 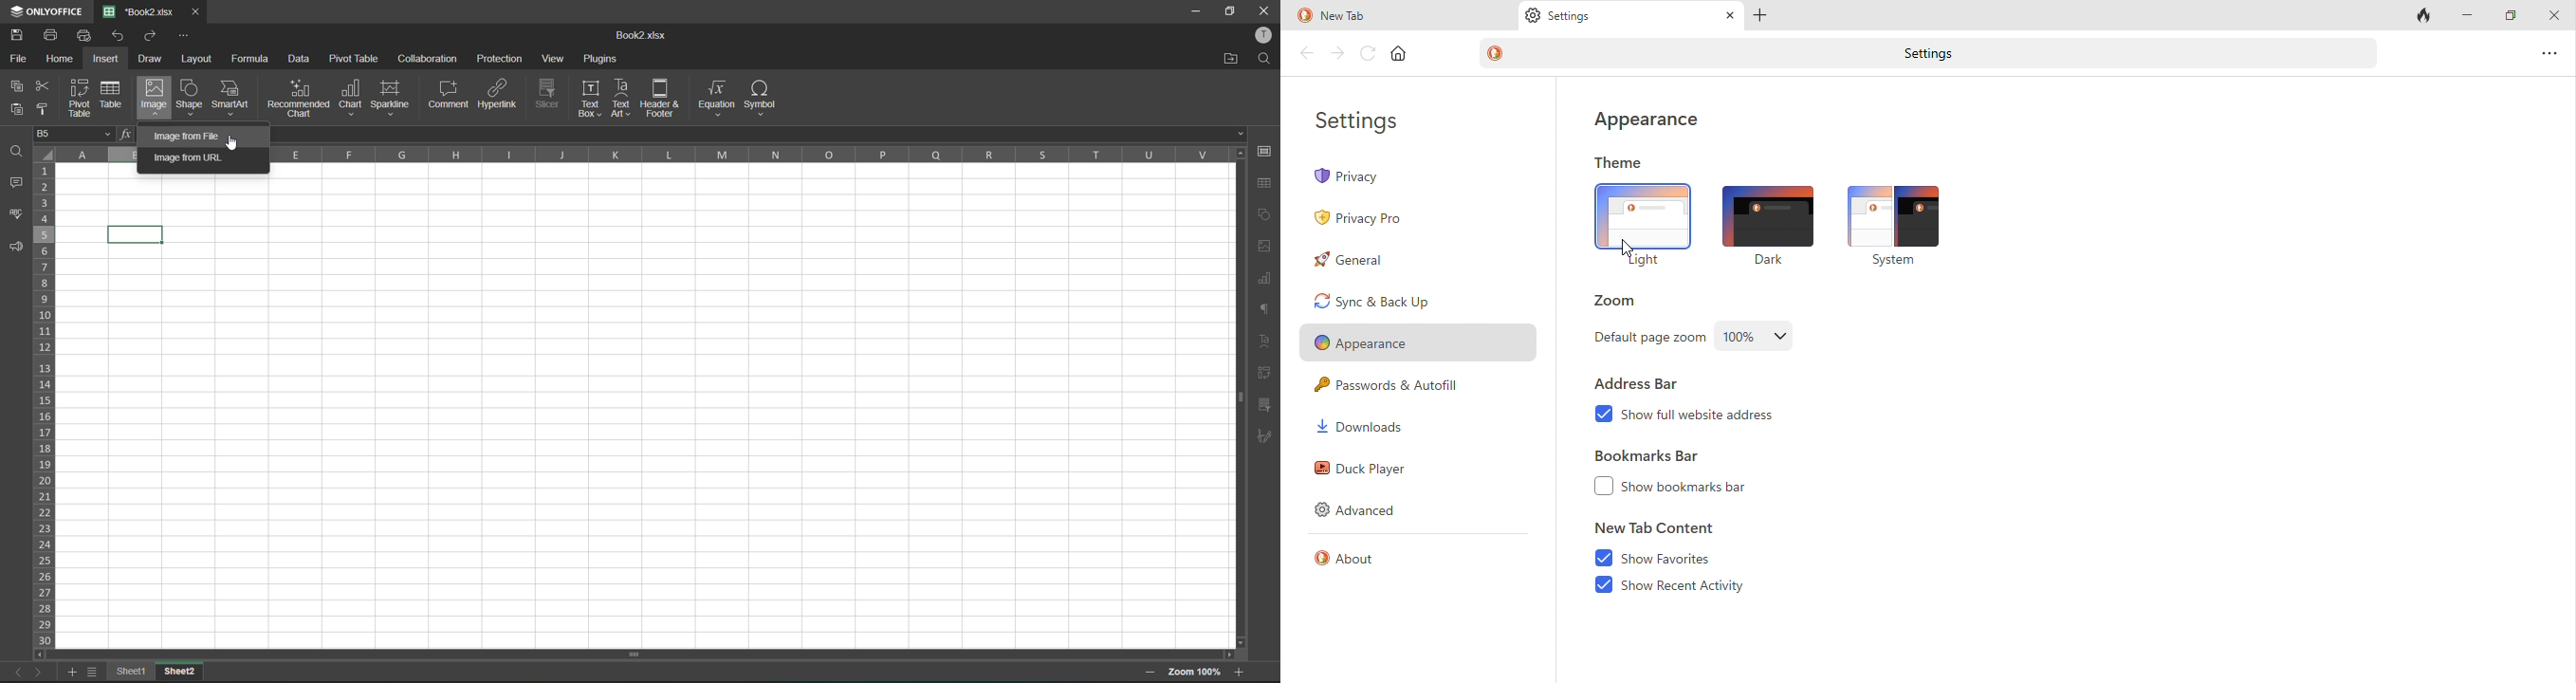 What do you see at coordinates (21, 34) in the screenshot?
I see `save` at bounding box center [21, 34].